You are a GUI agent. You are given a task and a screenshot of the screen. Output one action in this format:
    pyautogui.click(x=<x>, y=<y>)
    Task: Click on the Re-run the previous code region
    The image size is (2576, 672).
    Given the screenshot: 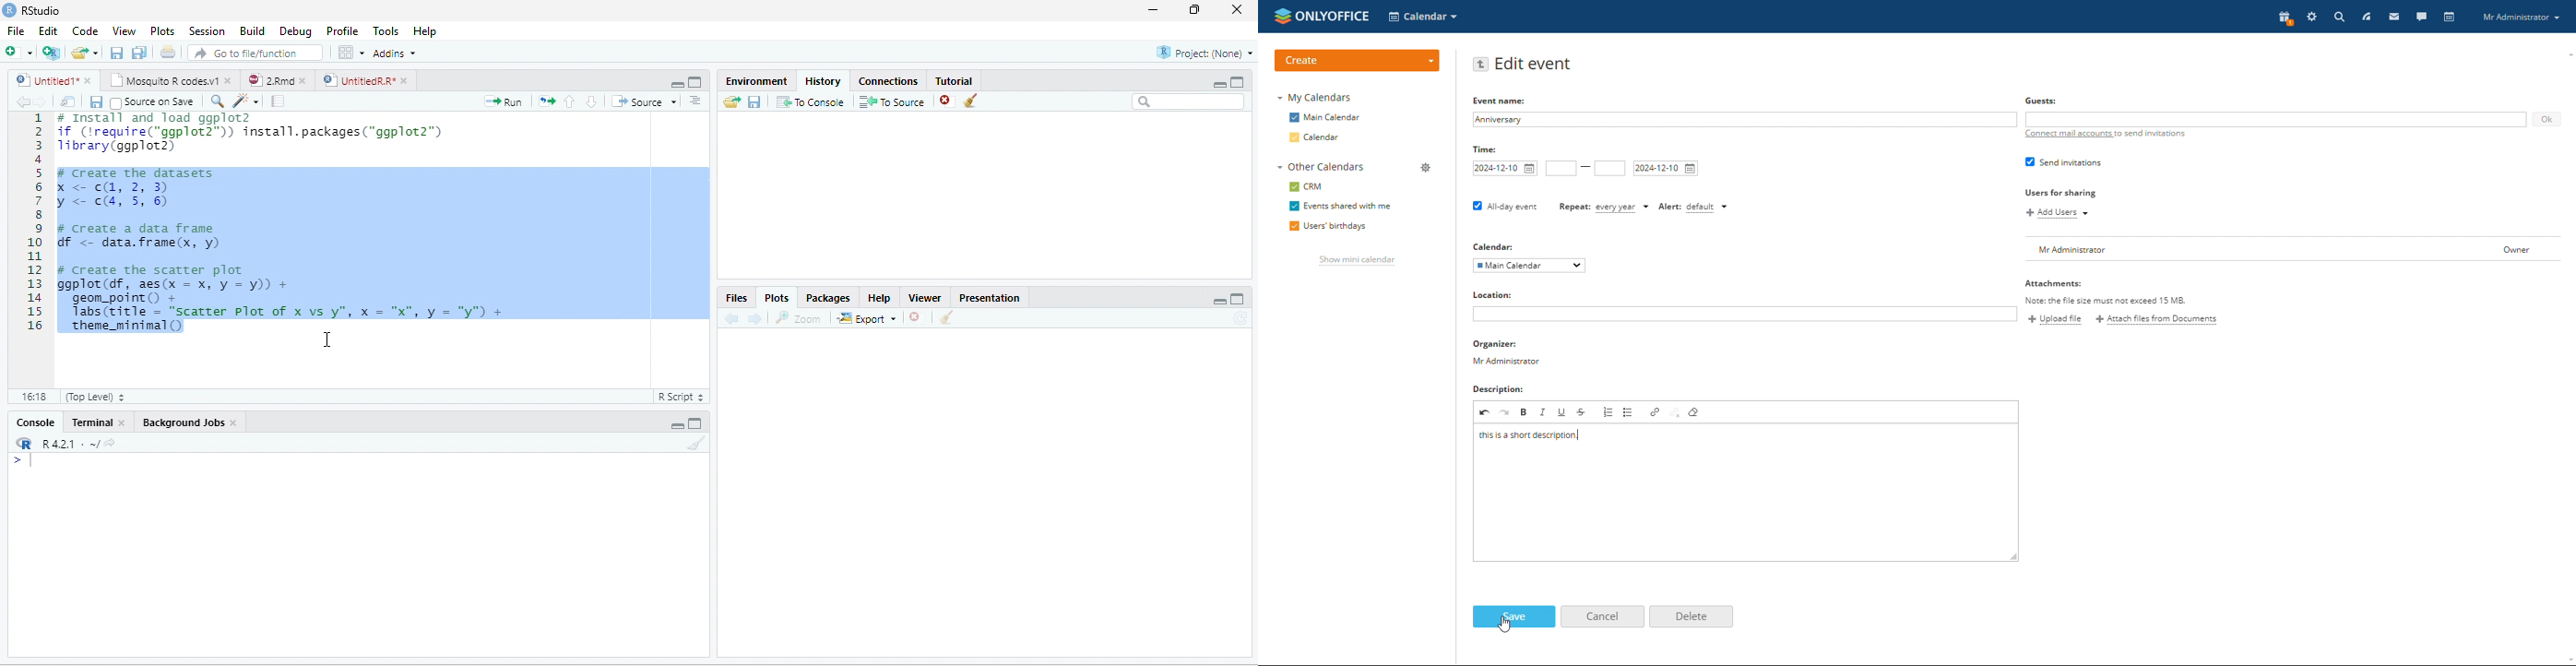 What is the action you would take?
    pyautogui.click(x=547, y=101)
    